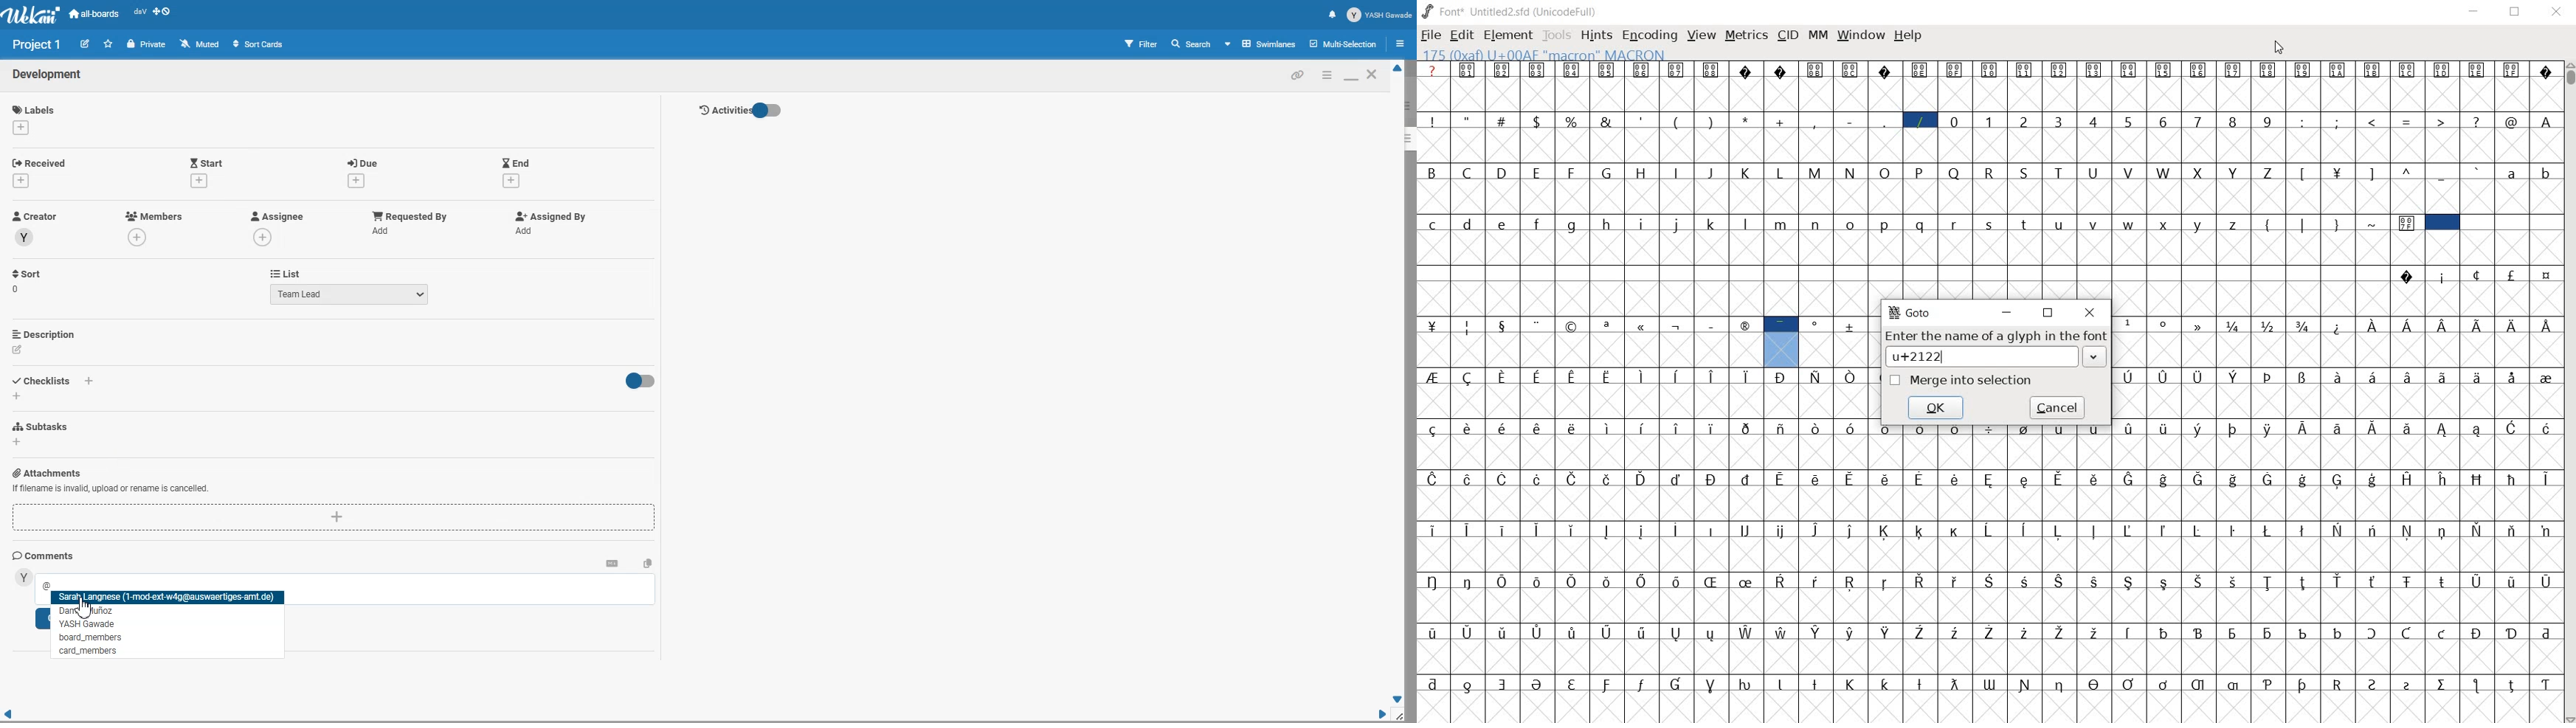 Image resolution: width=2576 pixels, height=728 pixels. I want to click on special characters, so click(2303, 186).